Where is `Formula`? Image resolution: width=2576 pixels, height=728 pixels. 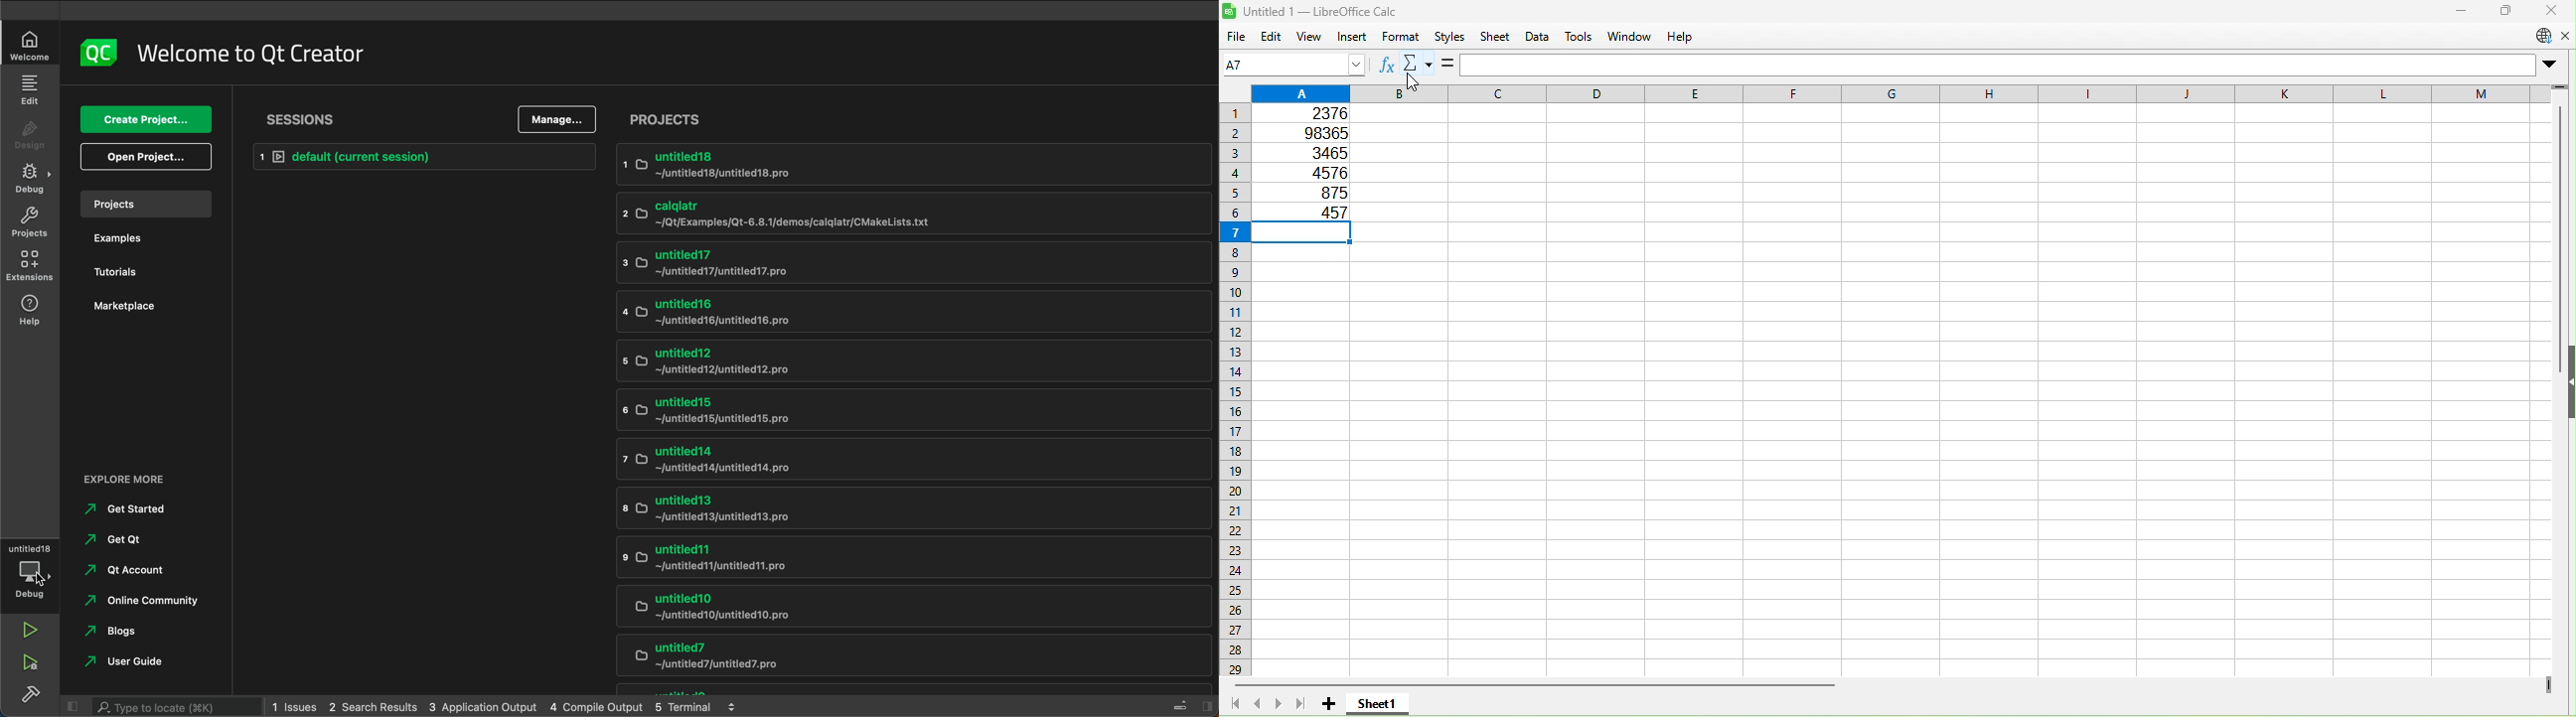
Formula is located at coordinates (1450, 65).